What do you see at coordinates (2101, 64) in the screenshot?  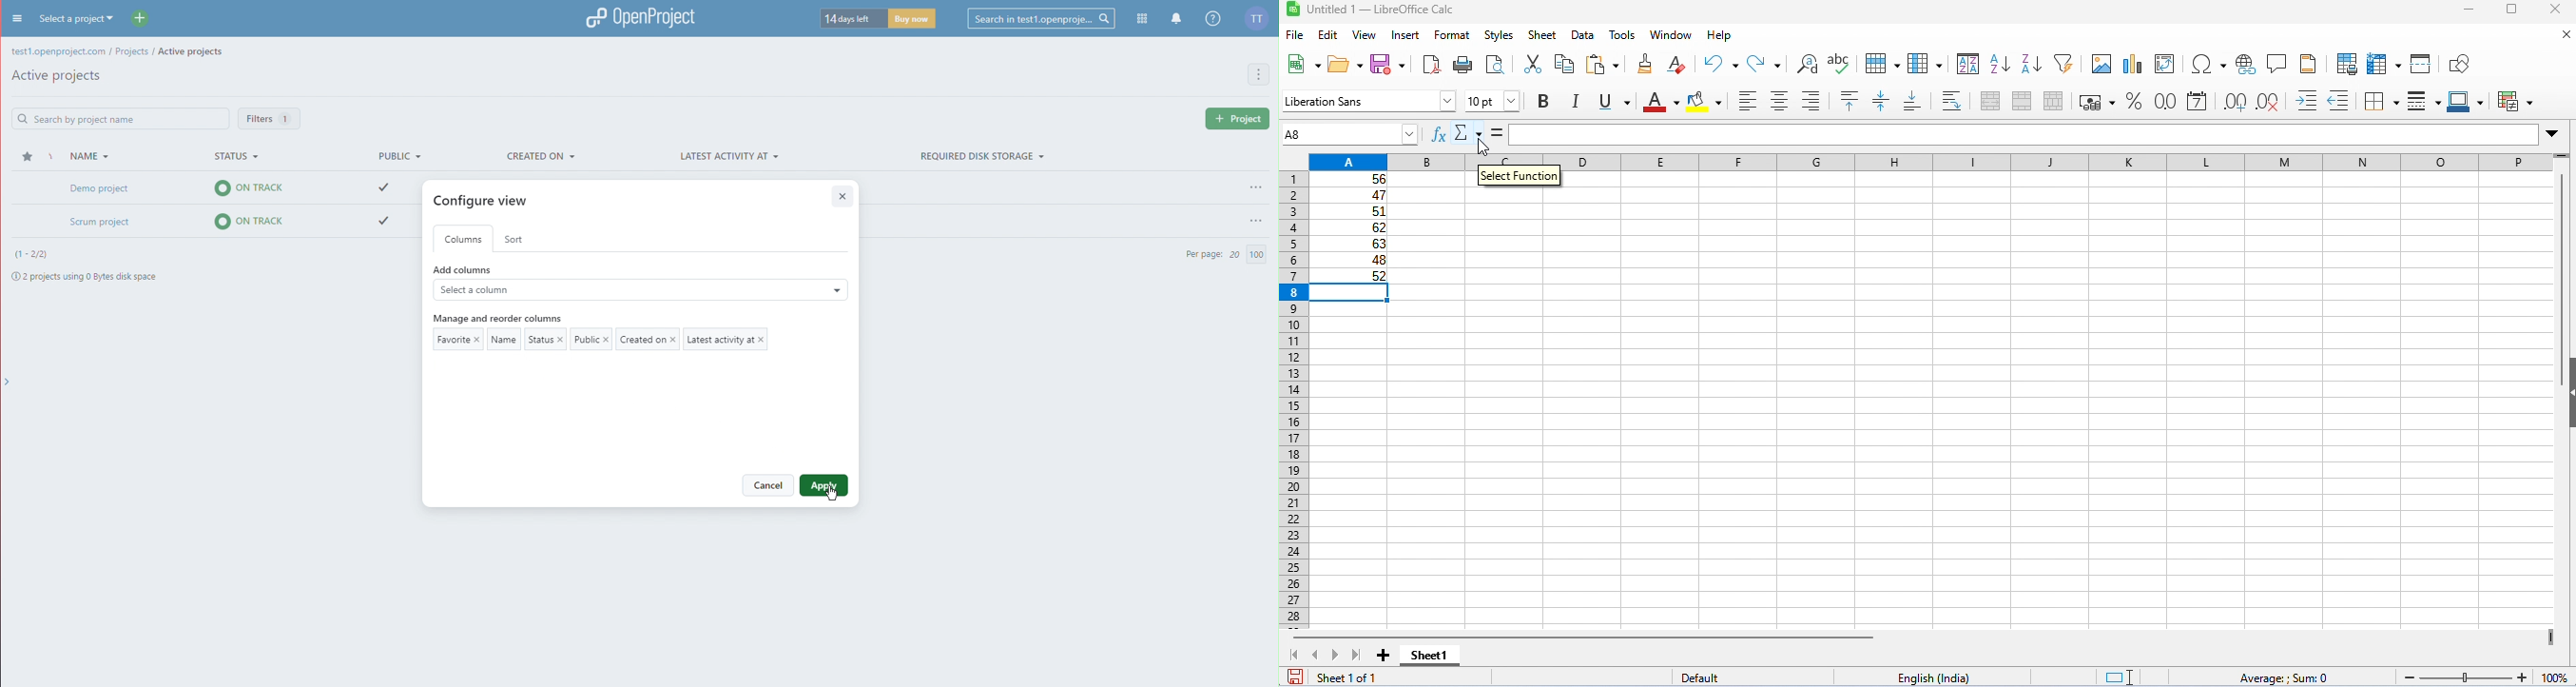 I see `insert image` at bounding box center [2101, 64].